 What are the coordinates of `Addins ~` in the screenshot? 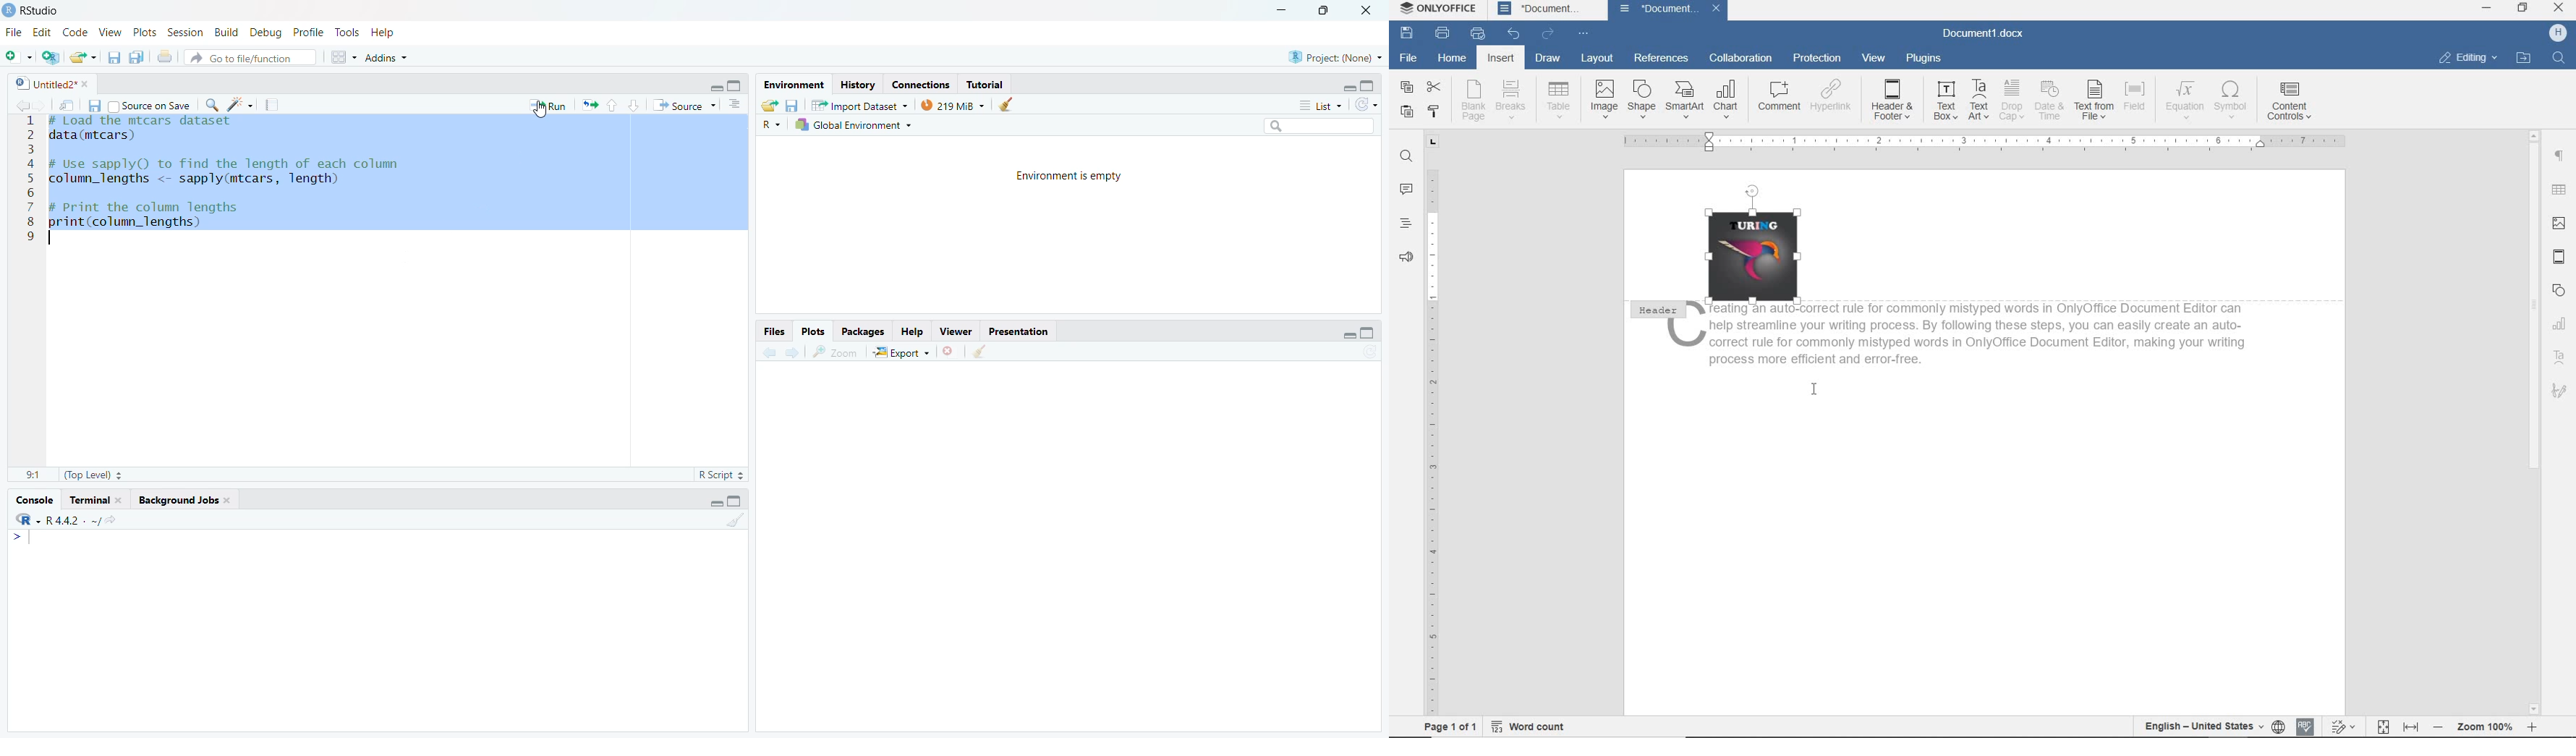 It's located at (386, 58).